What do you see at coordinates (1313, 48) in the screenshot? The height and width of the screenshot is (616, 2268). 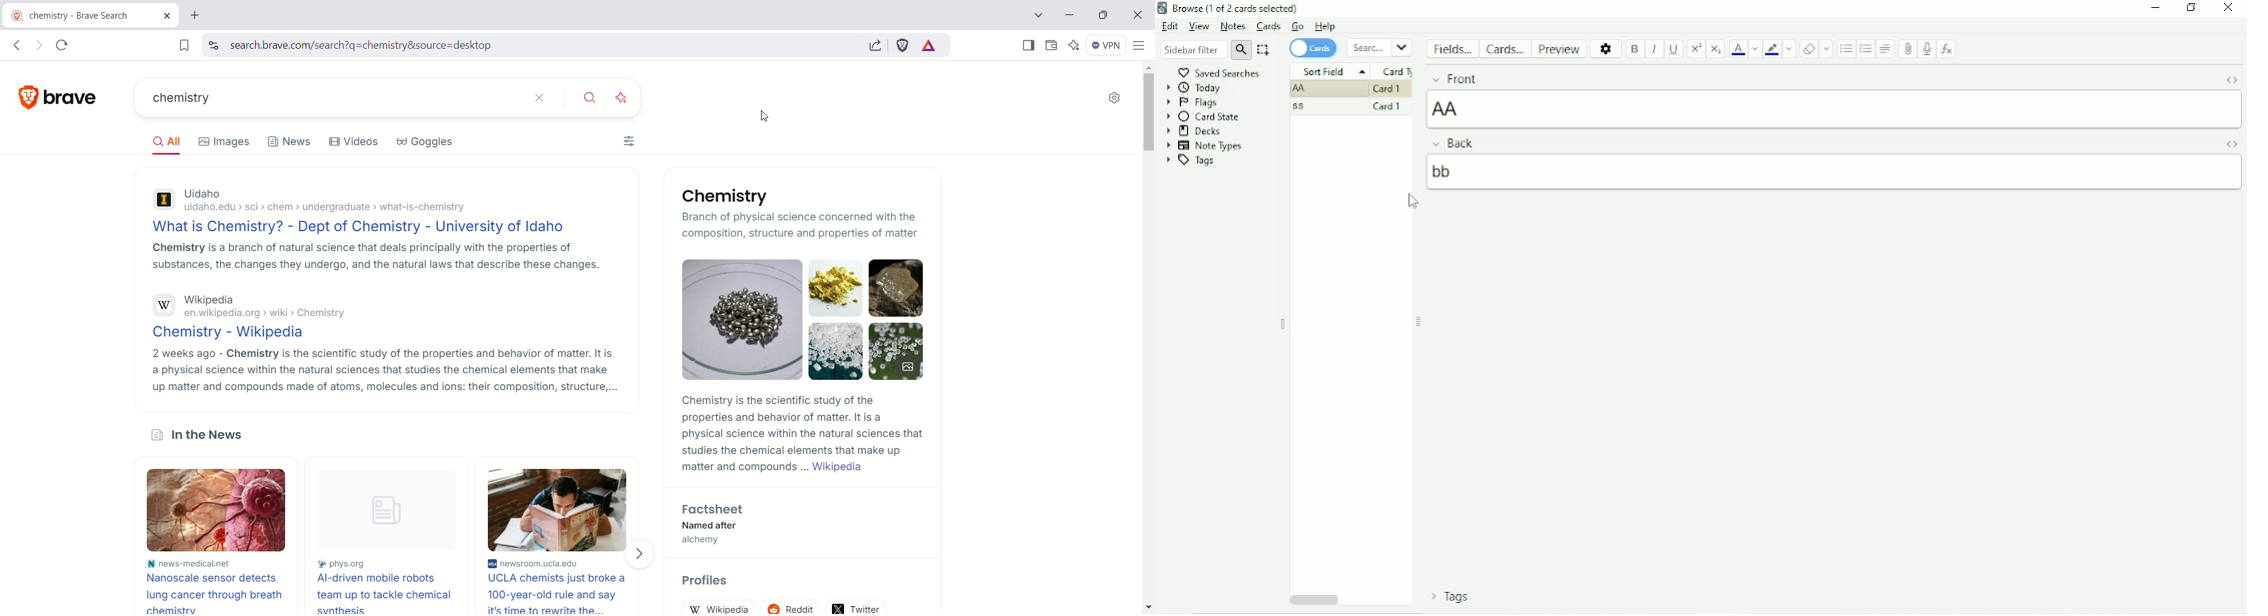 I see `Cards` at bounding box center [1313, 48].